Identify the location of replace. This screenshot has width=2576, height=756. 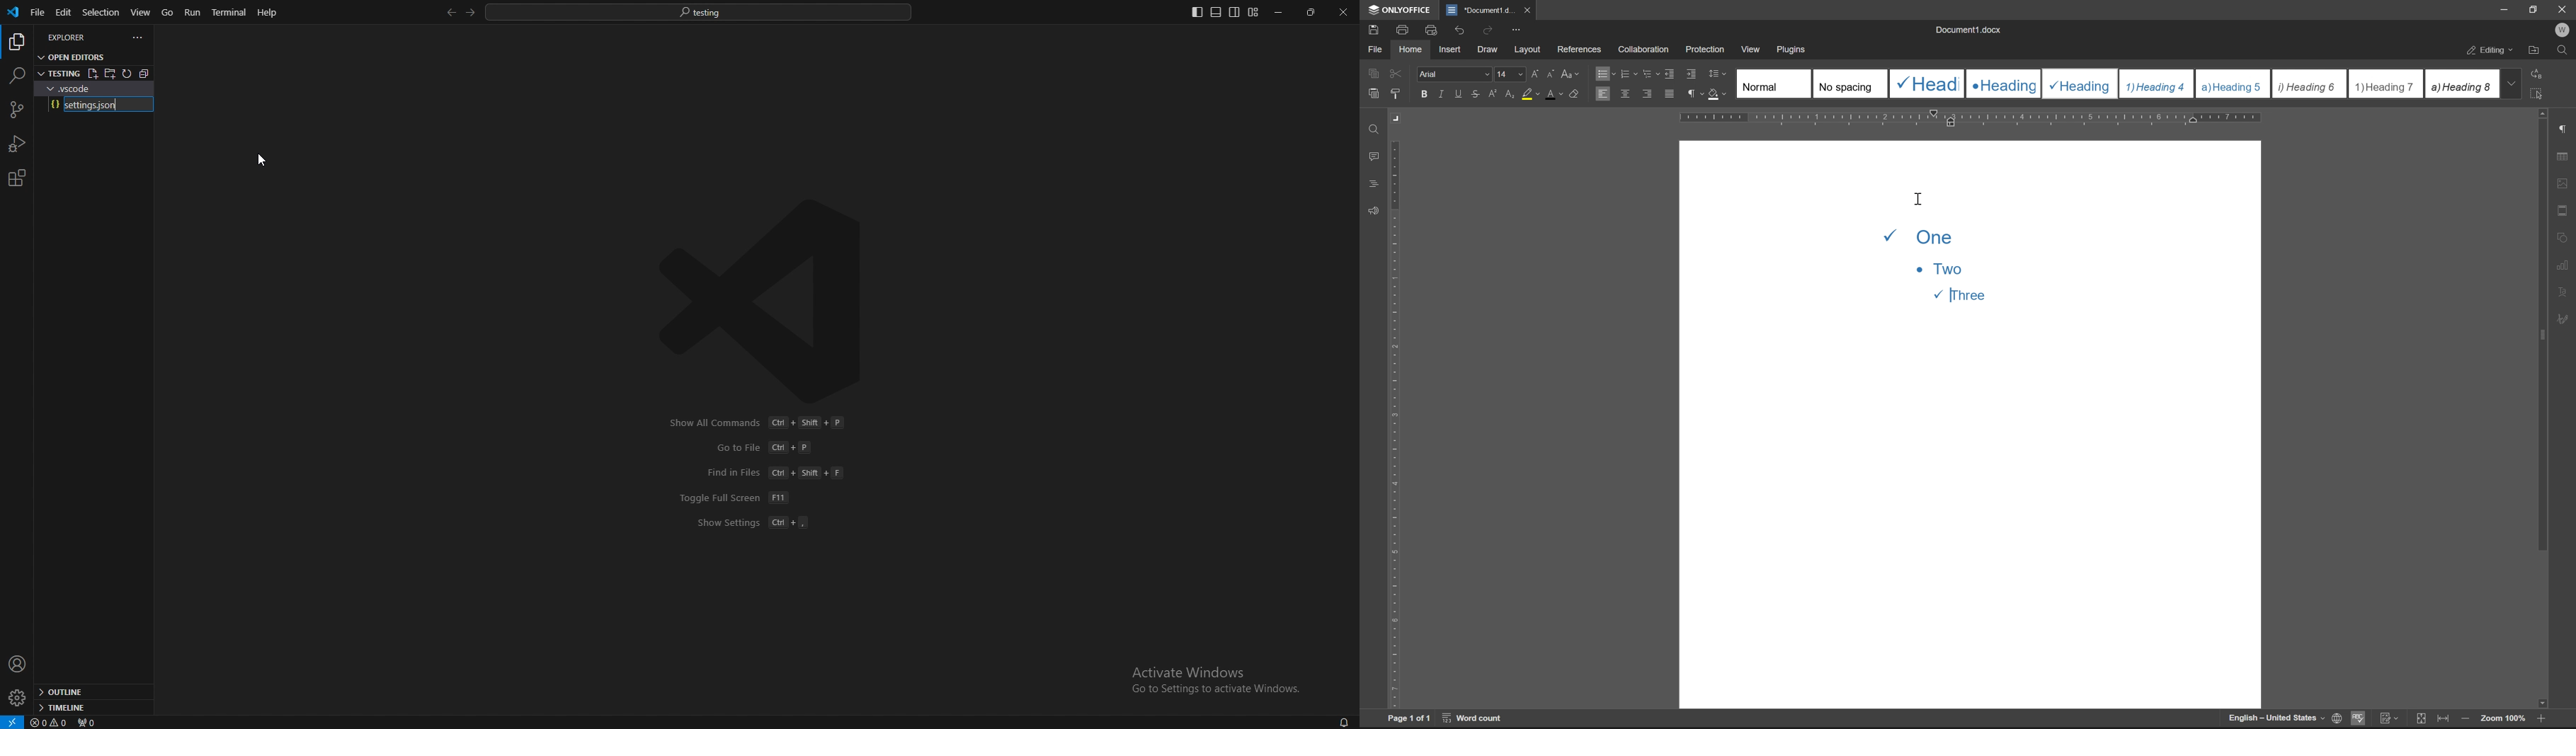
(2540, 73).